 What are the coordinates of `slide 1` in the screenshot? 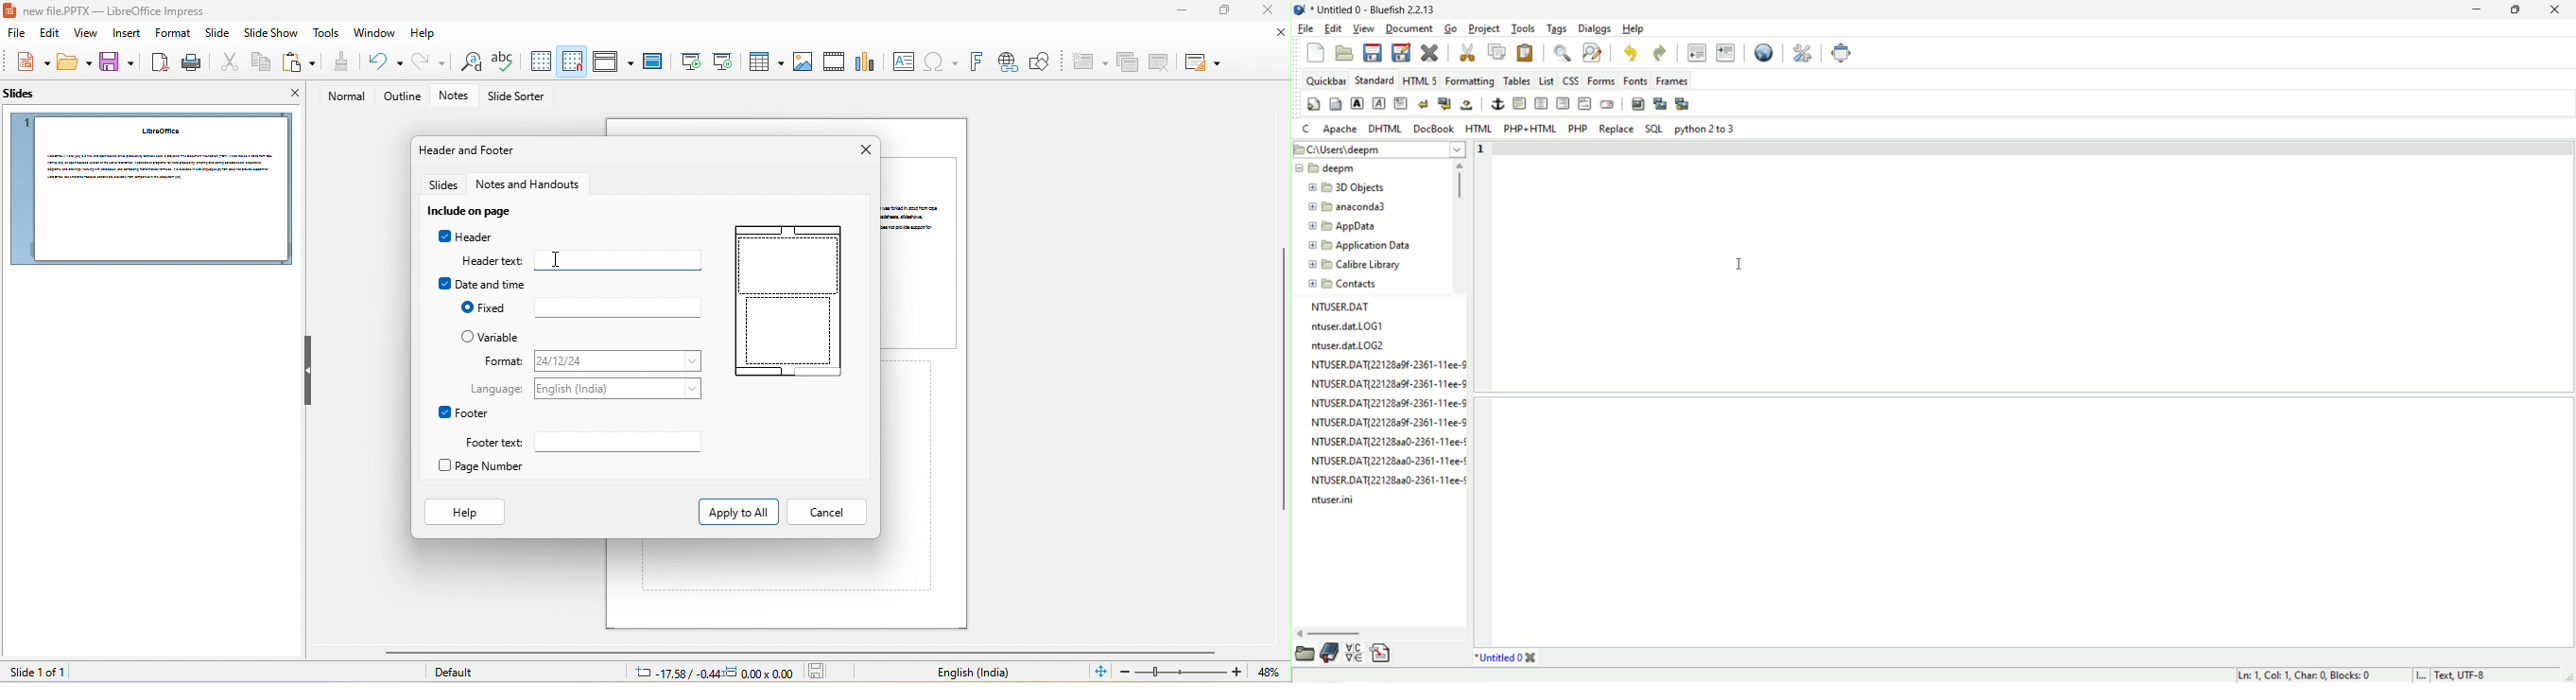 It's located at (149, 189).